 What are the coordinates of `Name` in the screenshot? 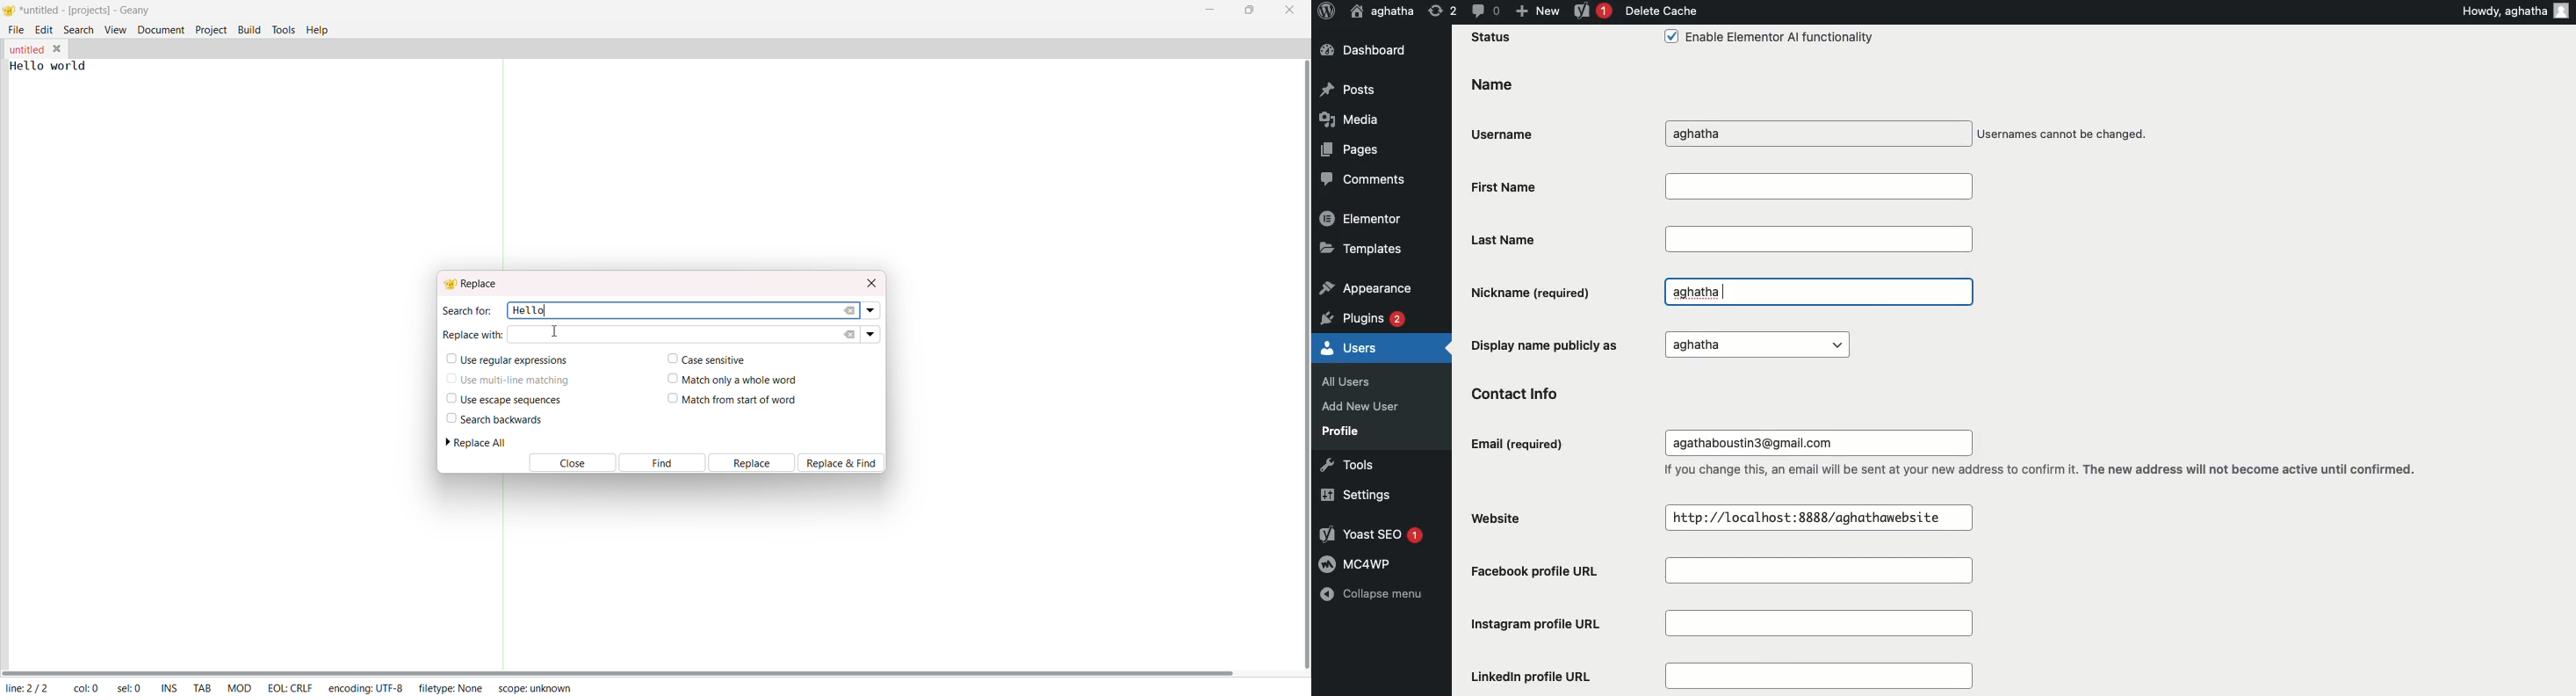 It's located at (1490, 85).